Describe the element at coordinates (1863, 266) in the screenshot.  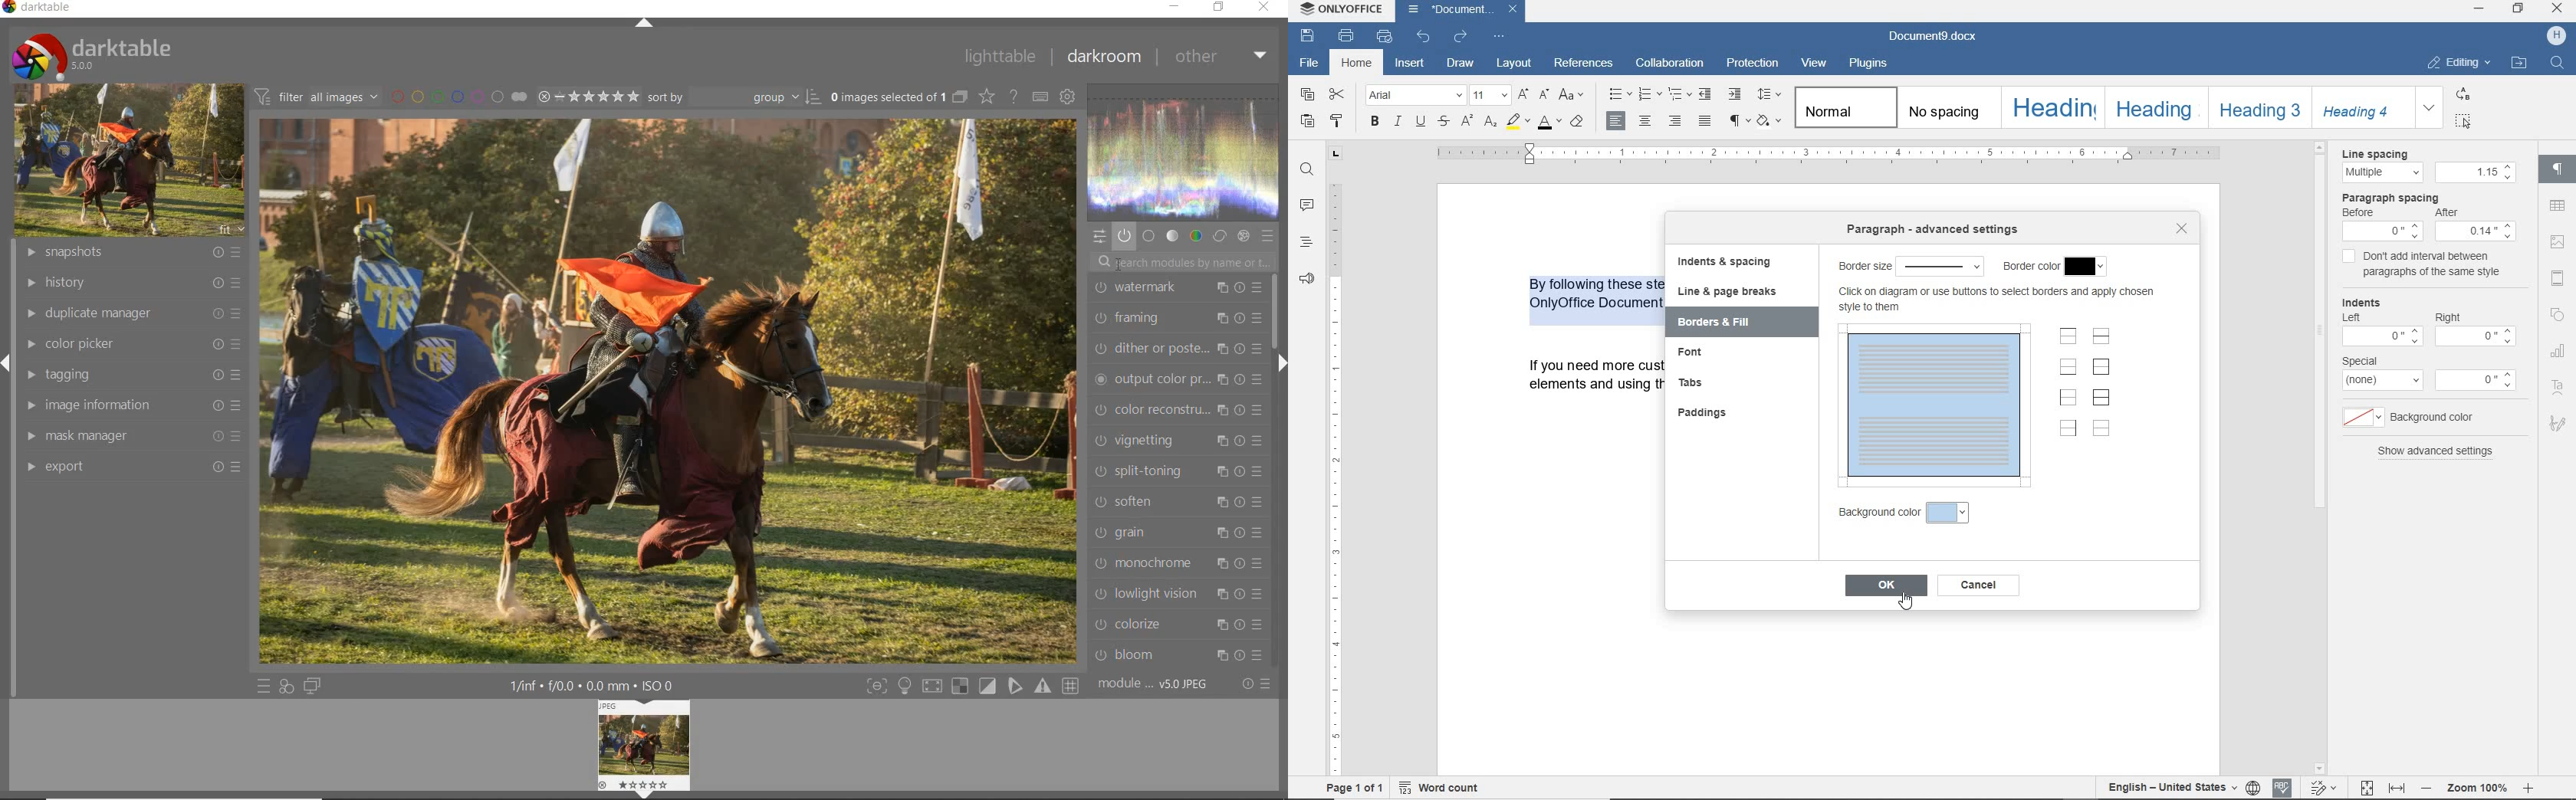
I see `border size` at that location.